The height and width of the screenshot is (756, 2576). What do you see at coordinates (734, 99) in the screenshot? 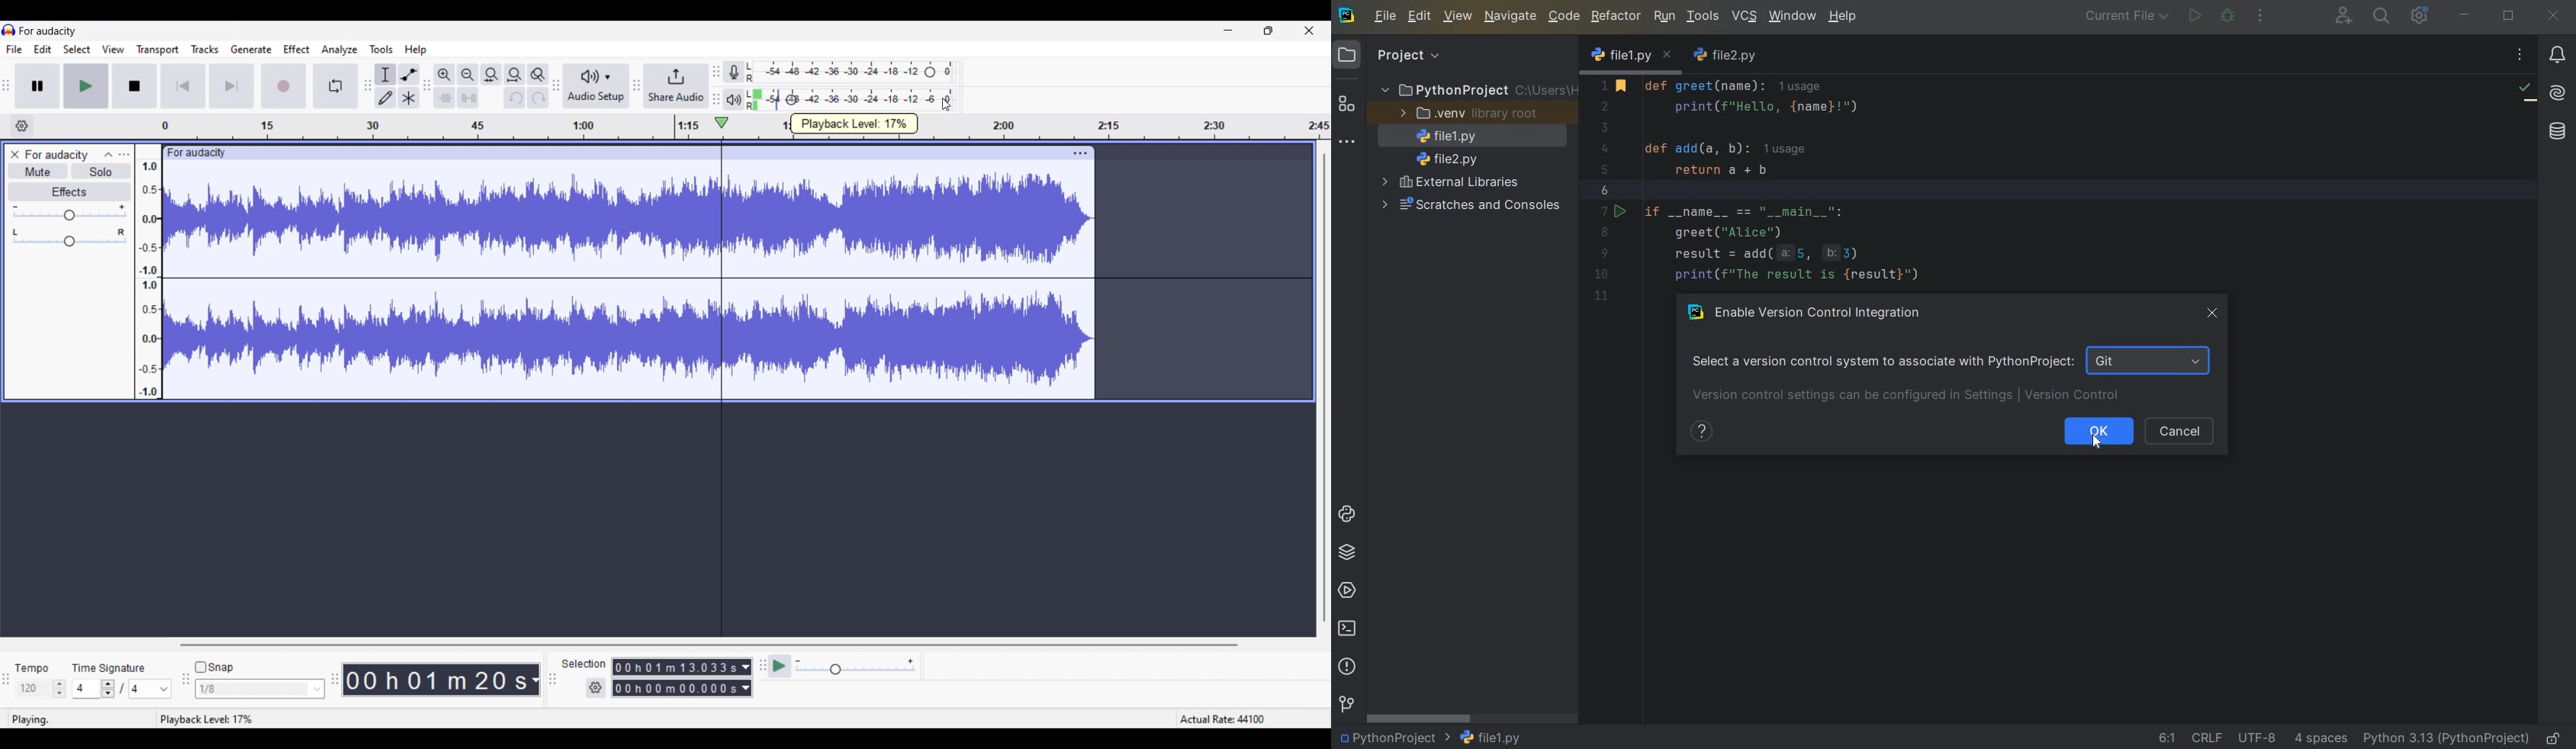
I see `Playback meter` at bounding box center [734, 99].